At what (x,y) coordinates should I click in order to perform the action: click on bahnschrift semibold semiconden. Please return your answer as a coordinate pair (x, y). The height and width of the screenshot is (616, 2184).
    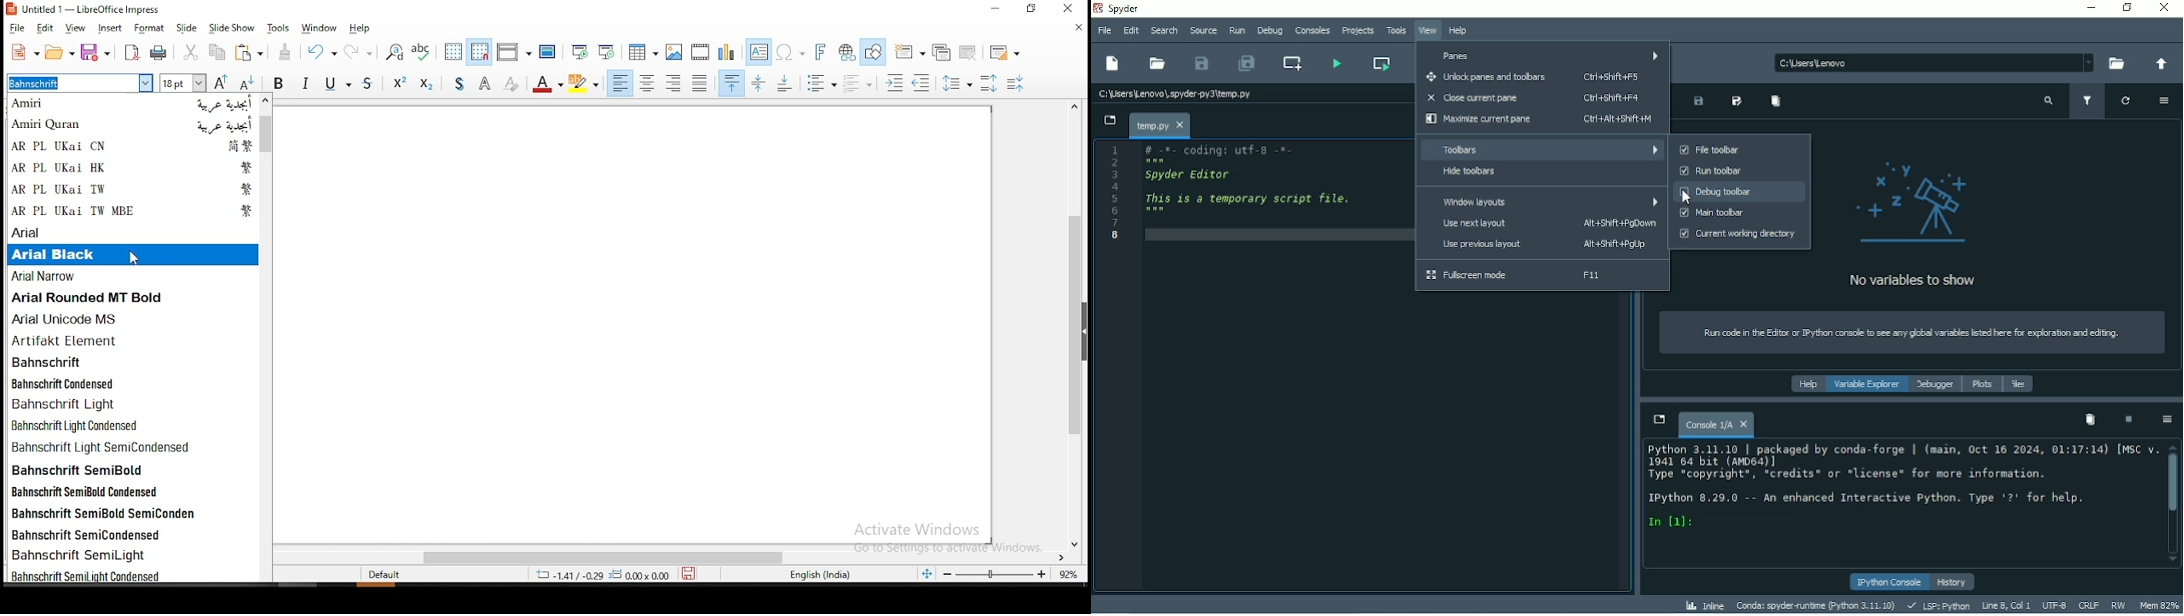
    Looking at the image, I should click on (132, 513).